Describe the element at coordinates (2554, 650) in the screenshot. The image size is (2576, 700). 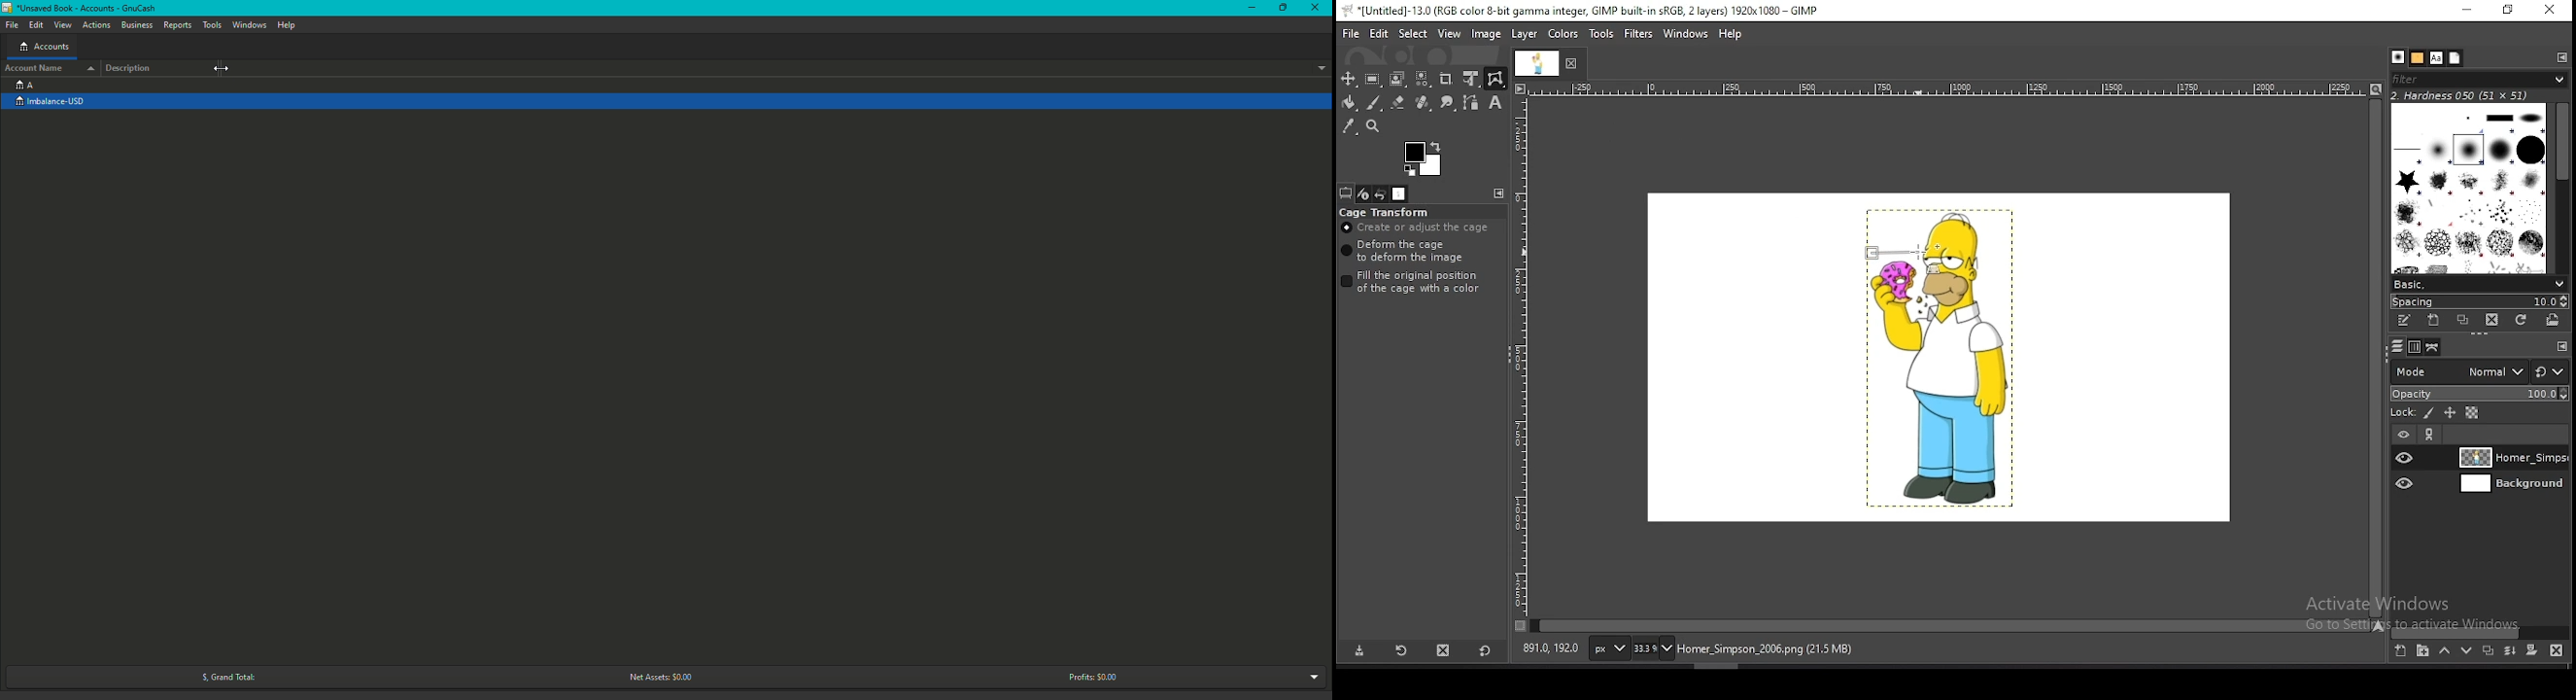
I see `delete layer` at that location.